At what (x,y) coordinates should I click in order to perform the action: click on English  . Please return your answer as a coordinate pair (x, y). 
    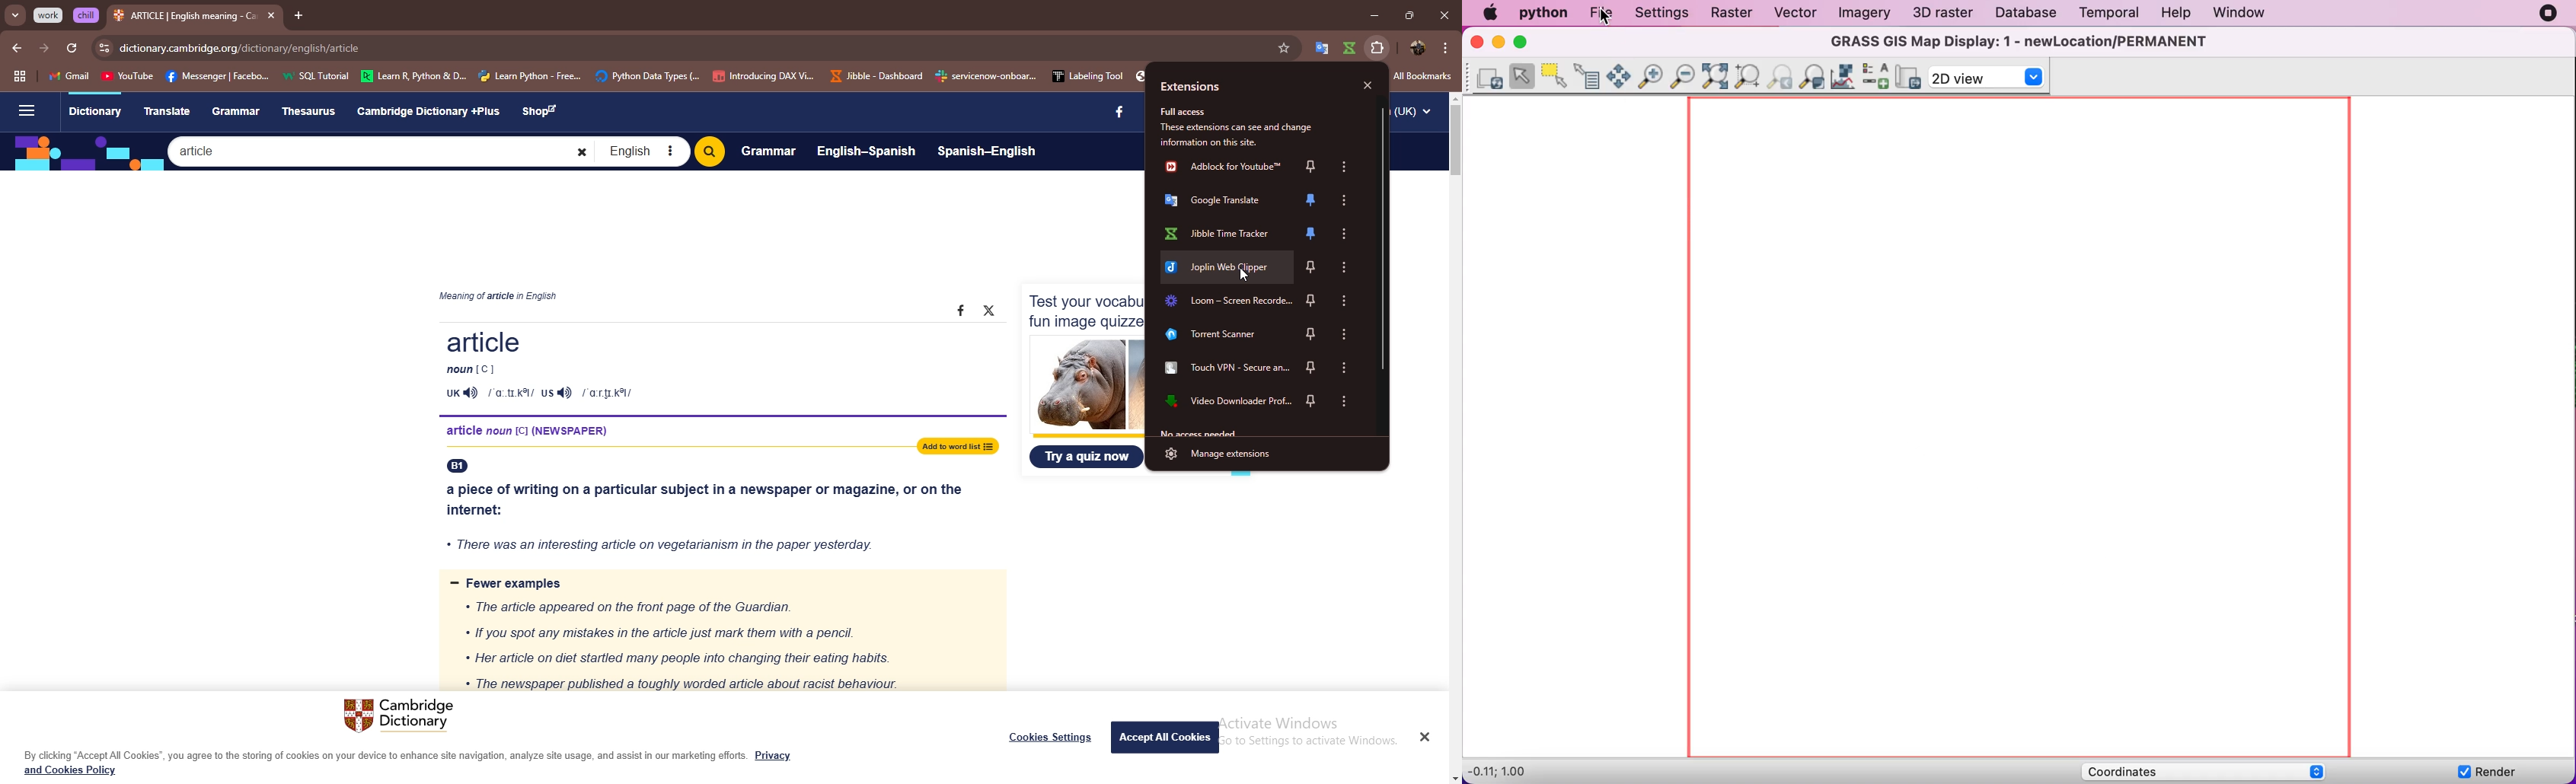
    Looking at the image, I should click on (642, 151).